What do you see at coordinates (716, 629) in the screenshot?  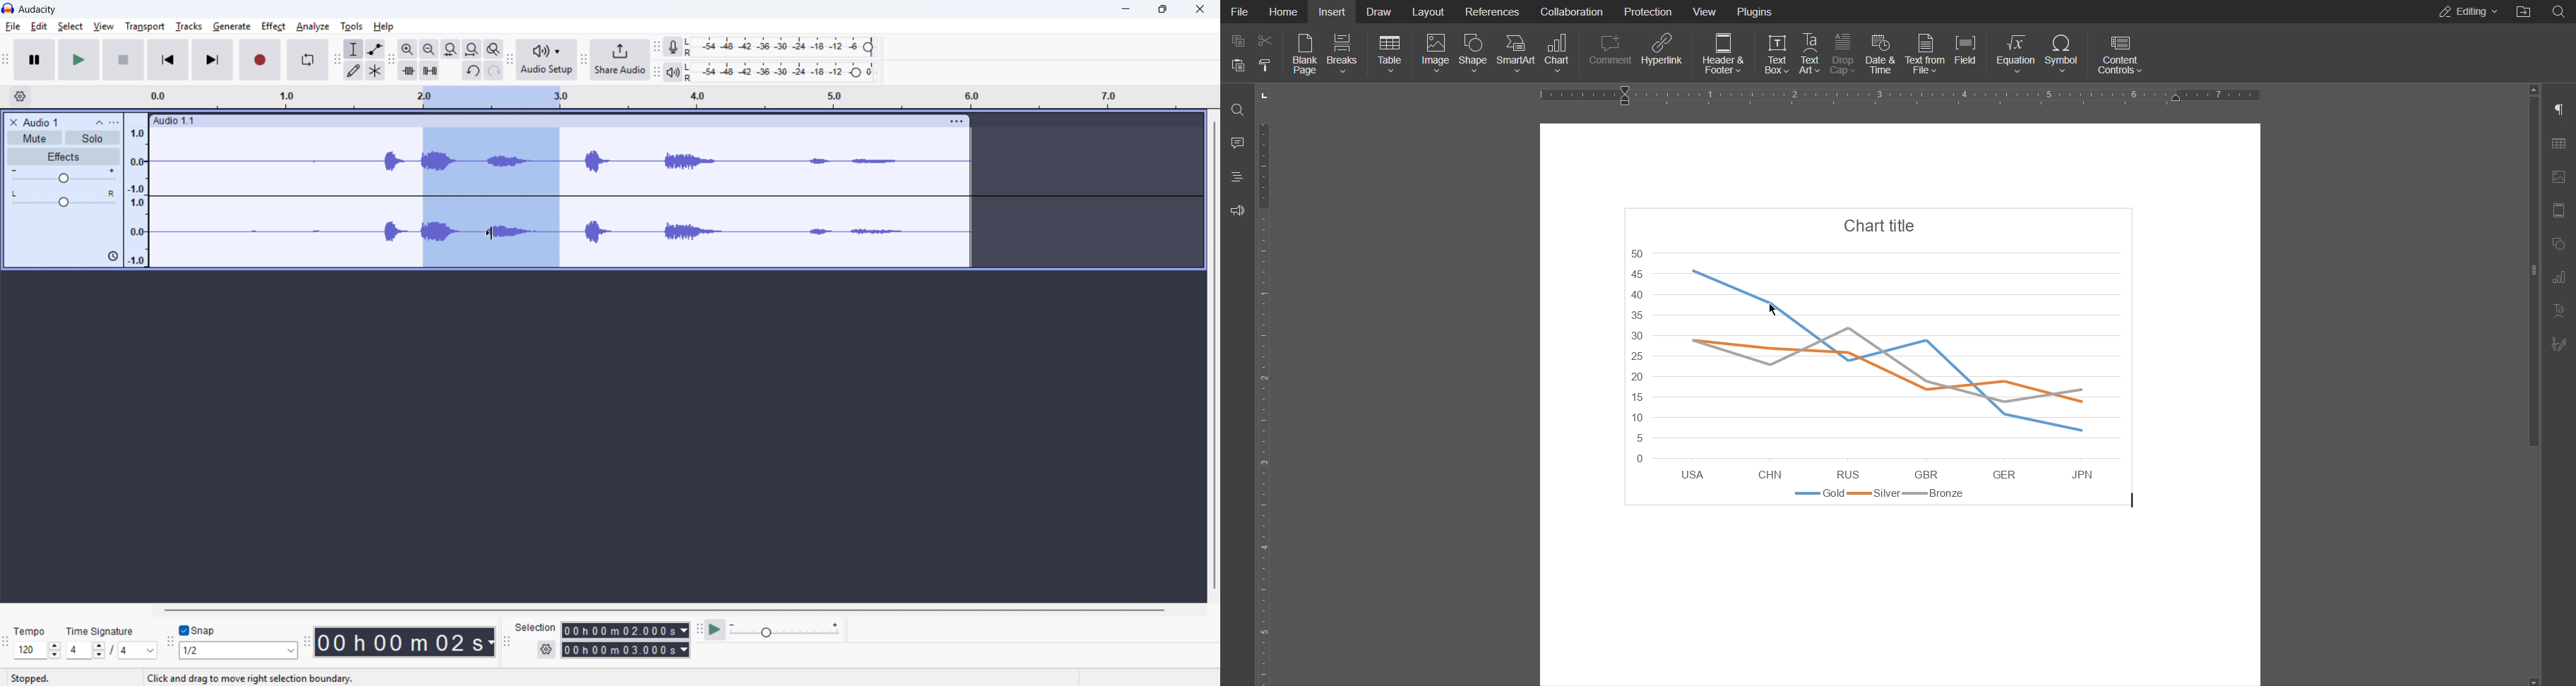 I see `Play at speed ` at bounding box center [716, 629].